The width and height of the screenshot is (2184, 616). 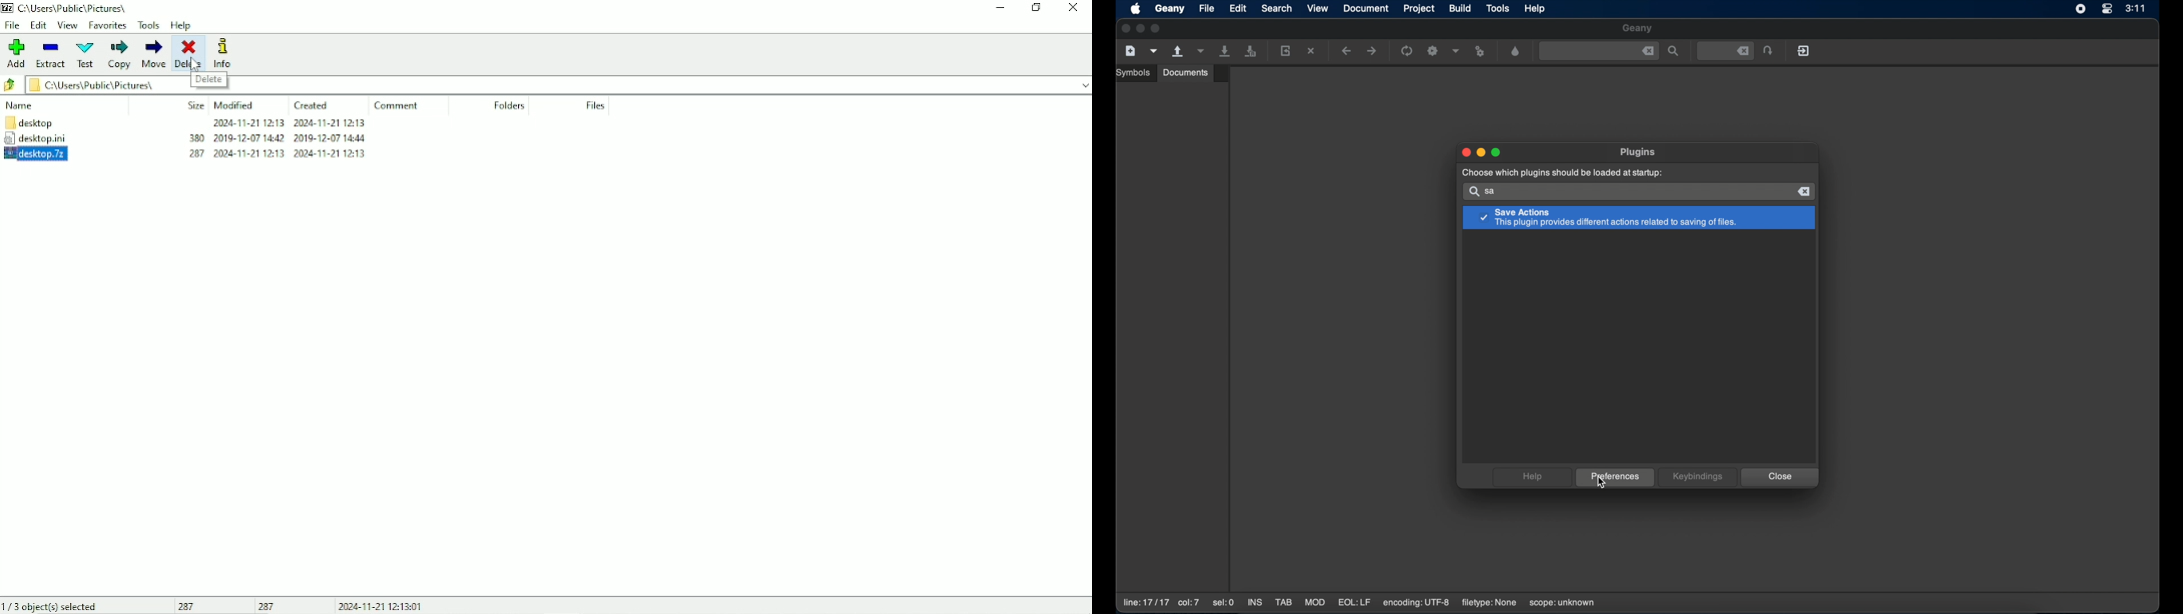 What do you see at coordinates (1154, 51) in the screenshot?
I see `create a new file from template` at bounding box center [1154, 51].